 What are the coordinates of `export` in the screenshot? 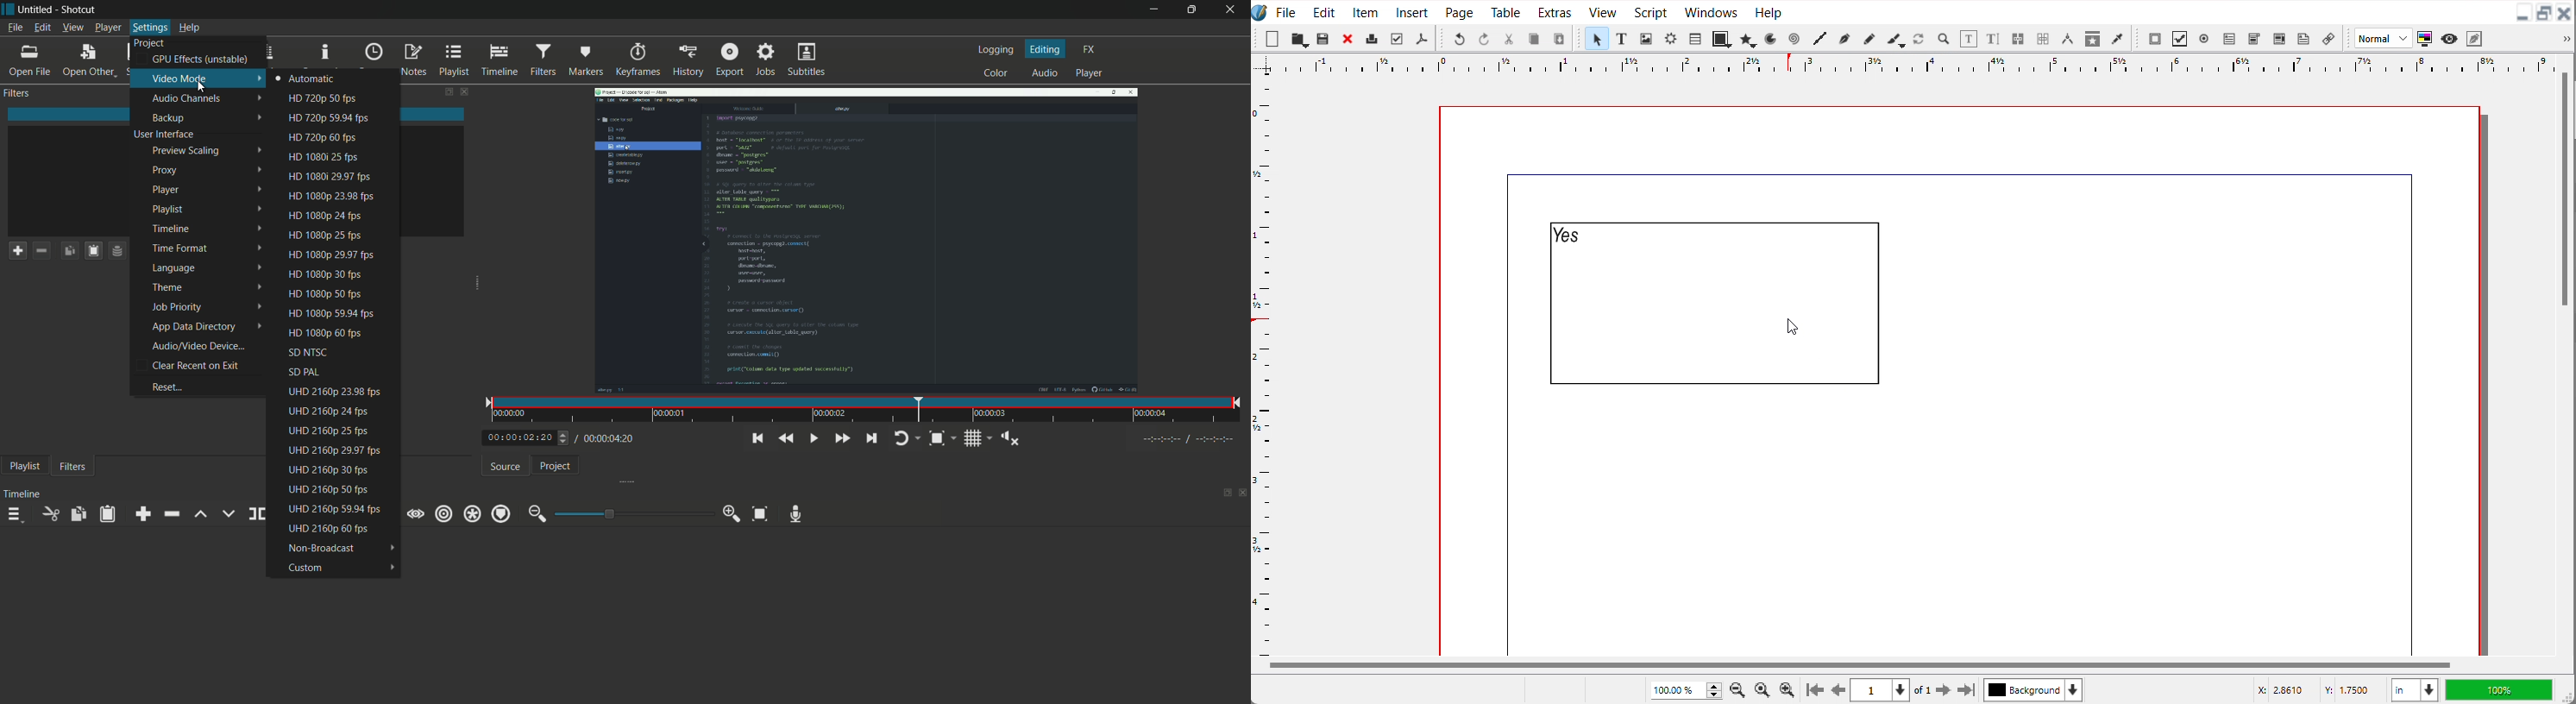 It's located at (729, 60).